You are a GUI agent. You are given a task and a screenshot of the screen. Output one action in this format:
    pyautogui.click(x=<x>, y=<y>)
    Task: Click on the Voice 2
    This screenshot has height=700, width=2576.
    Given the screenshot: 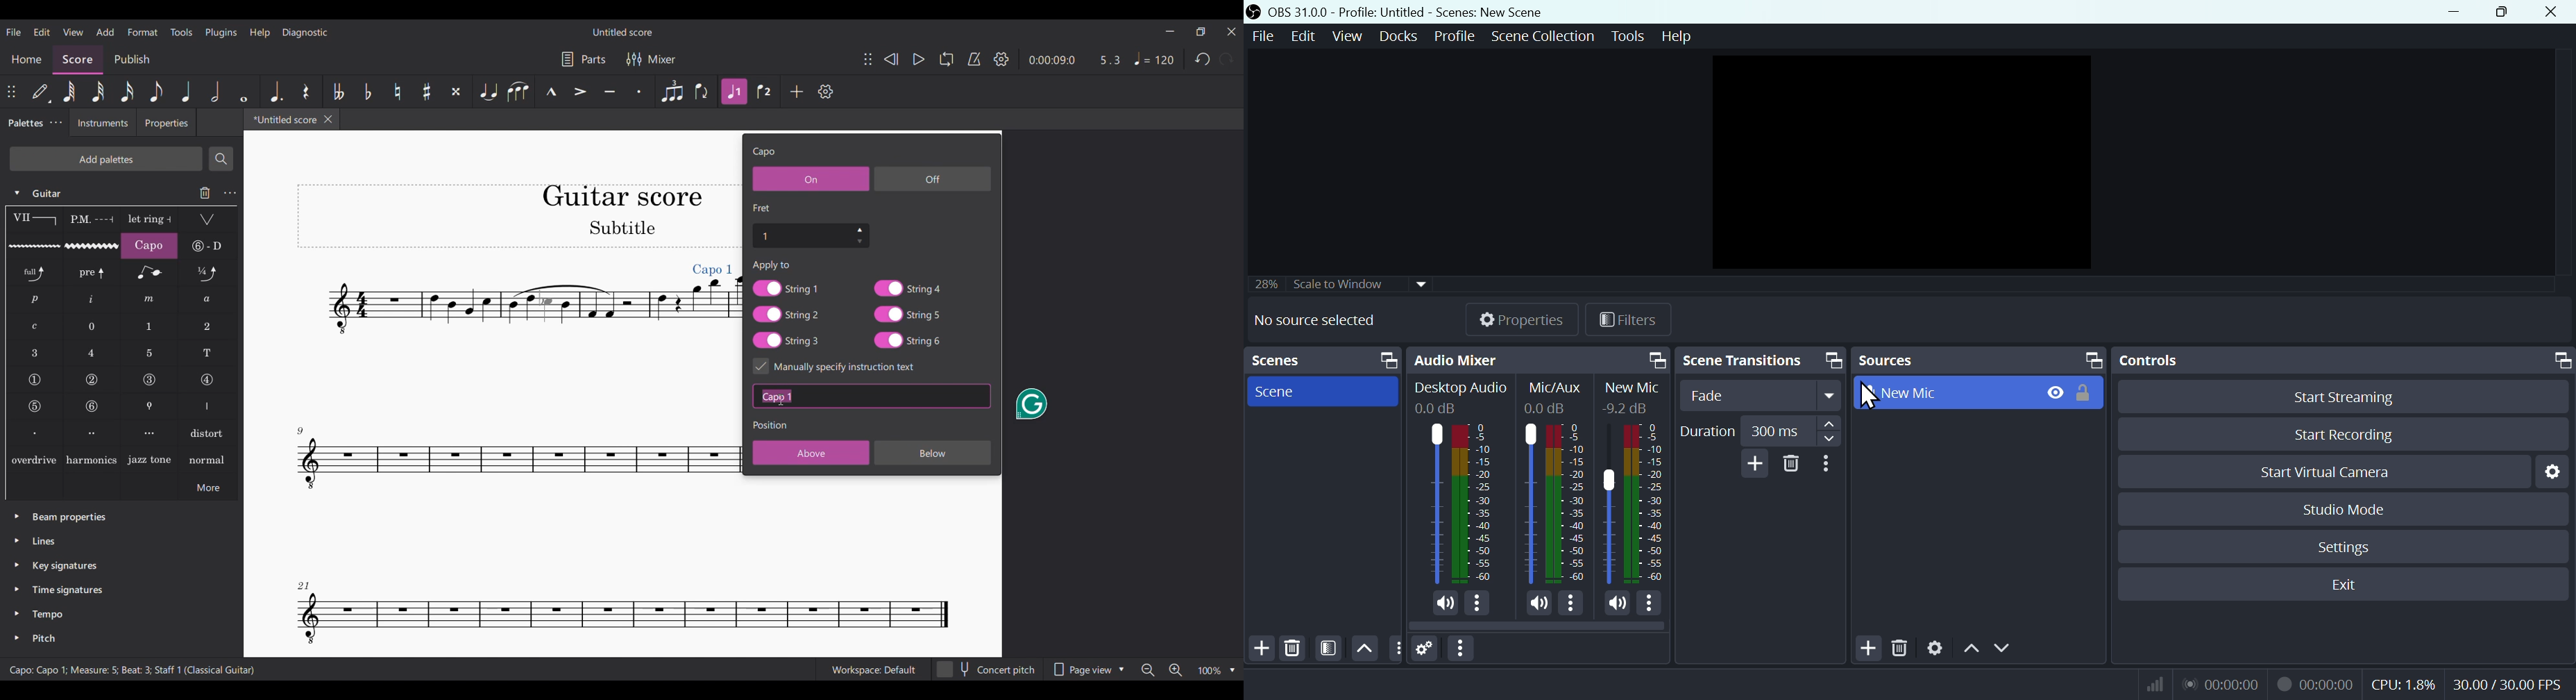 What is the action you would take?
    pyautogui.click(x=766, y=91)
    